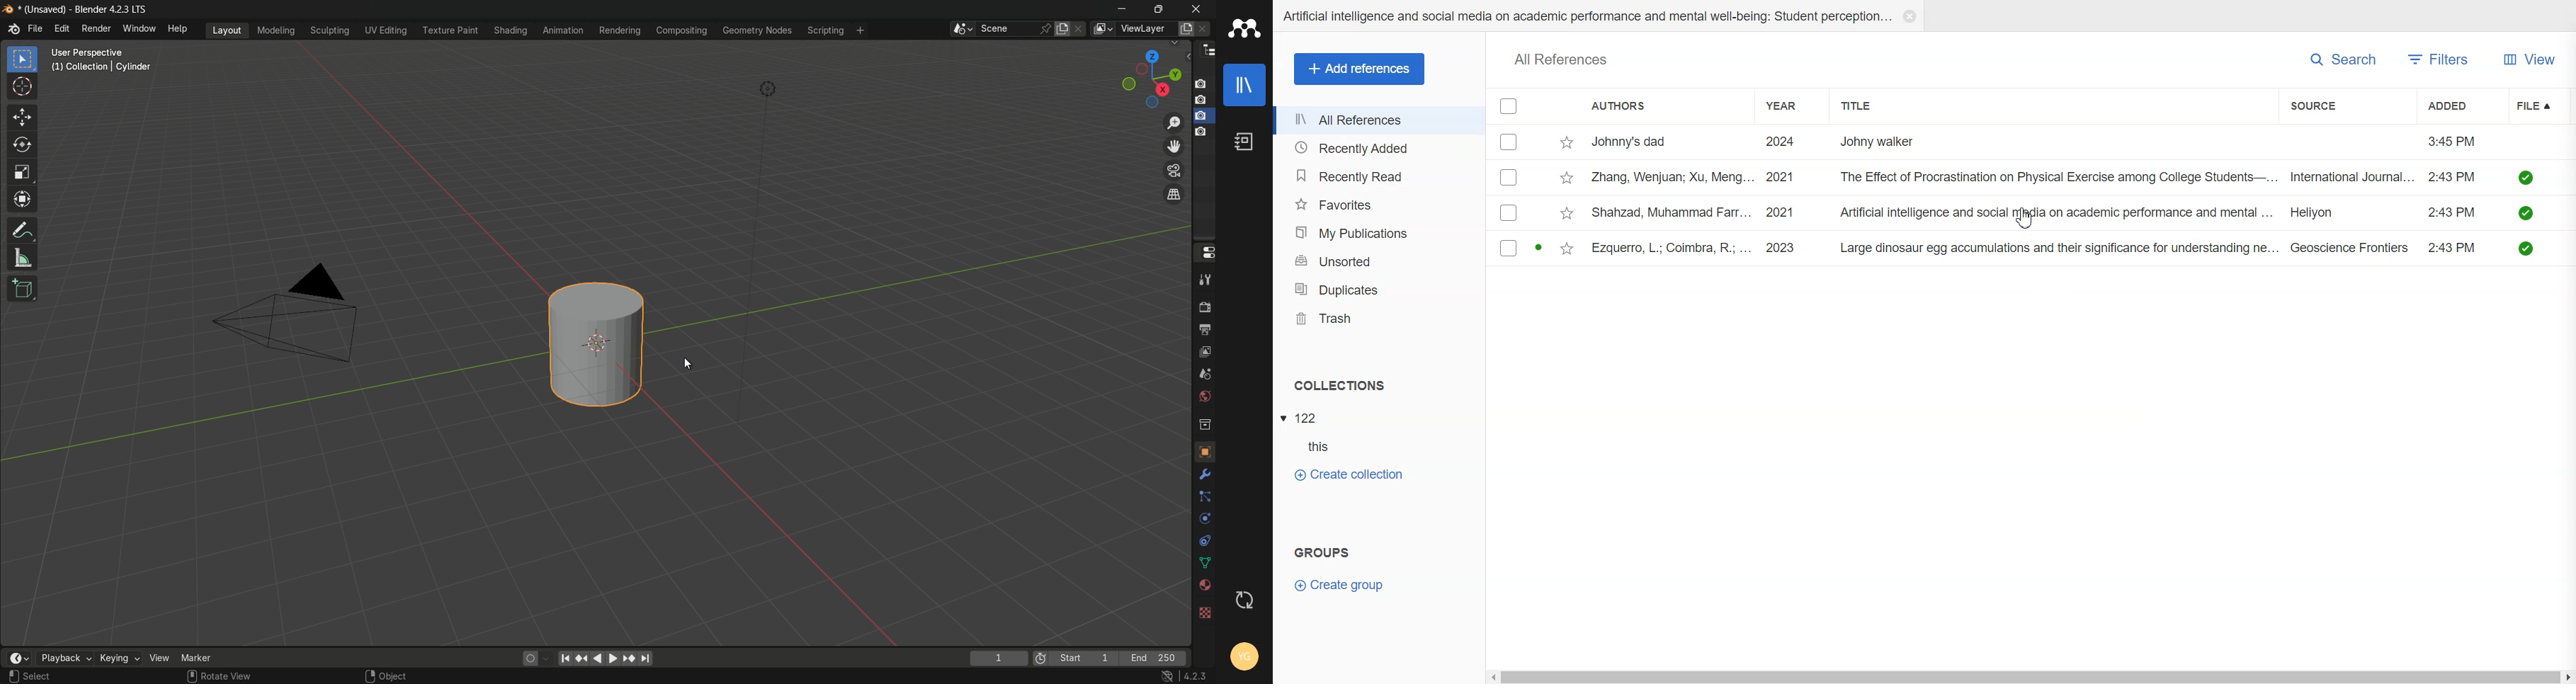 This screenshot has width=2576, height=700. I want to click on star, so click(1567, 215).